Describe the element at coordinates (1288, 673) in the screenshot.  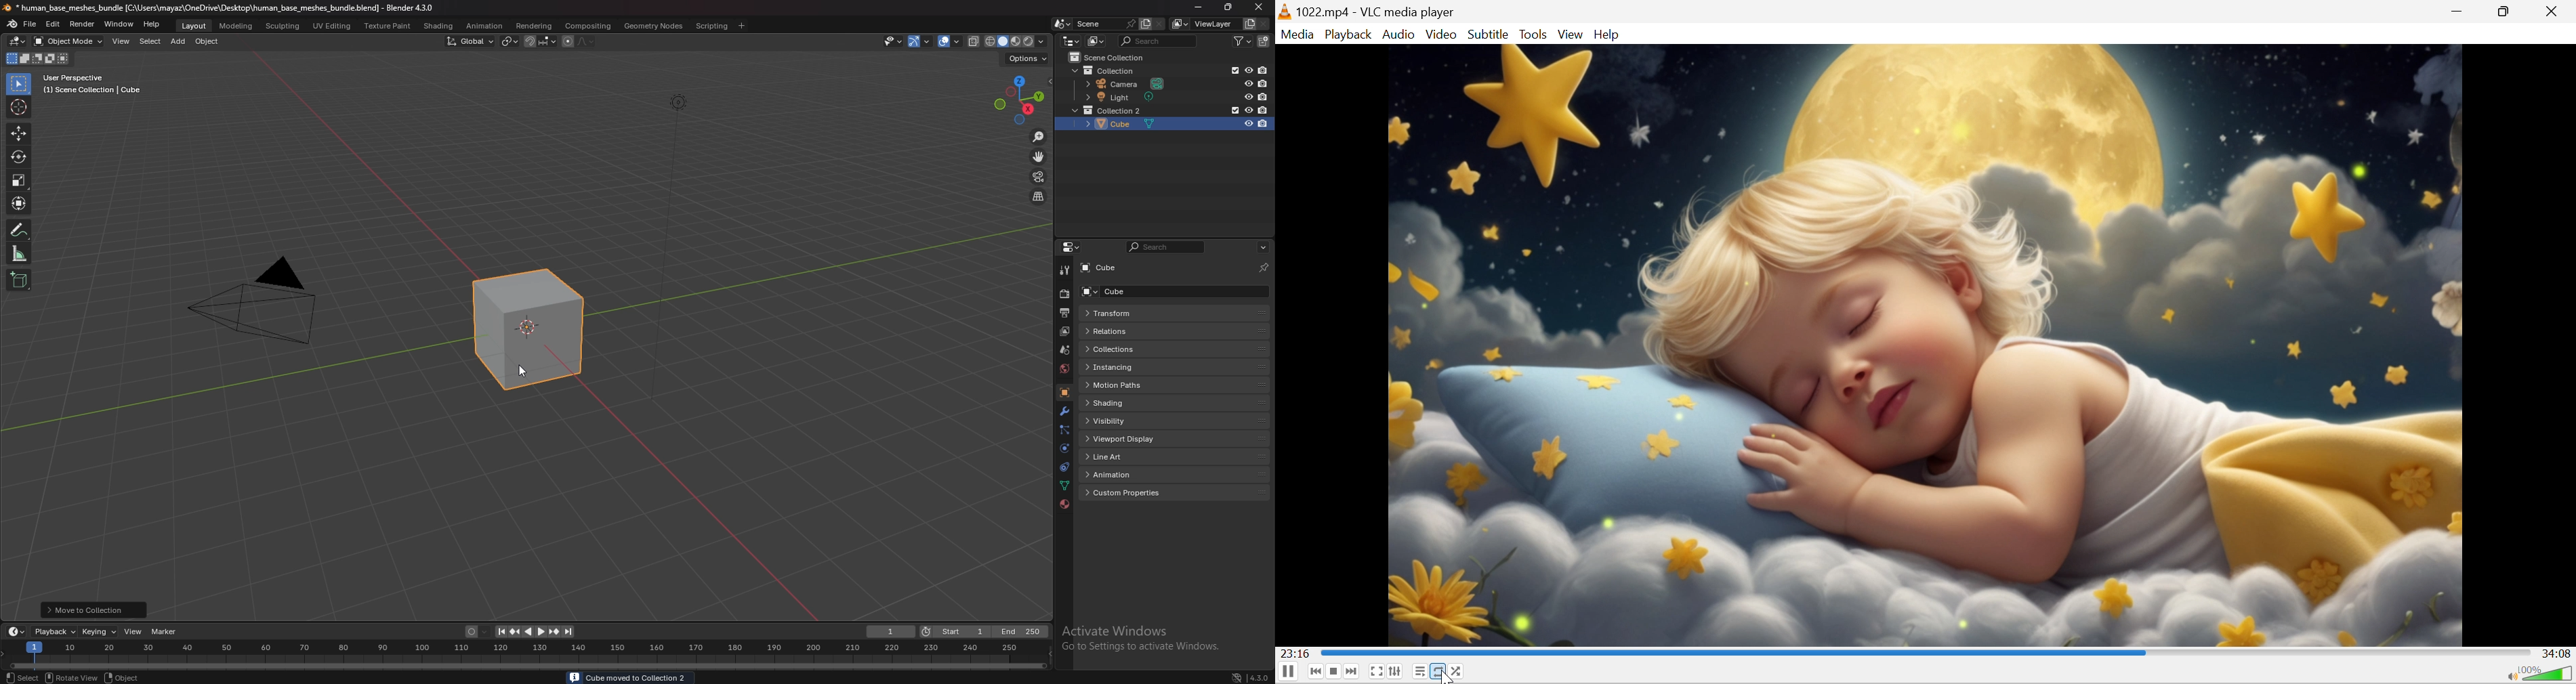
I see `Pause the playback` at that location.